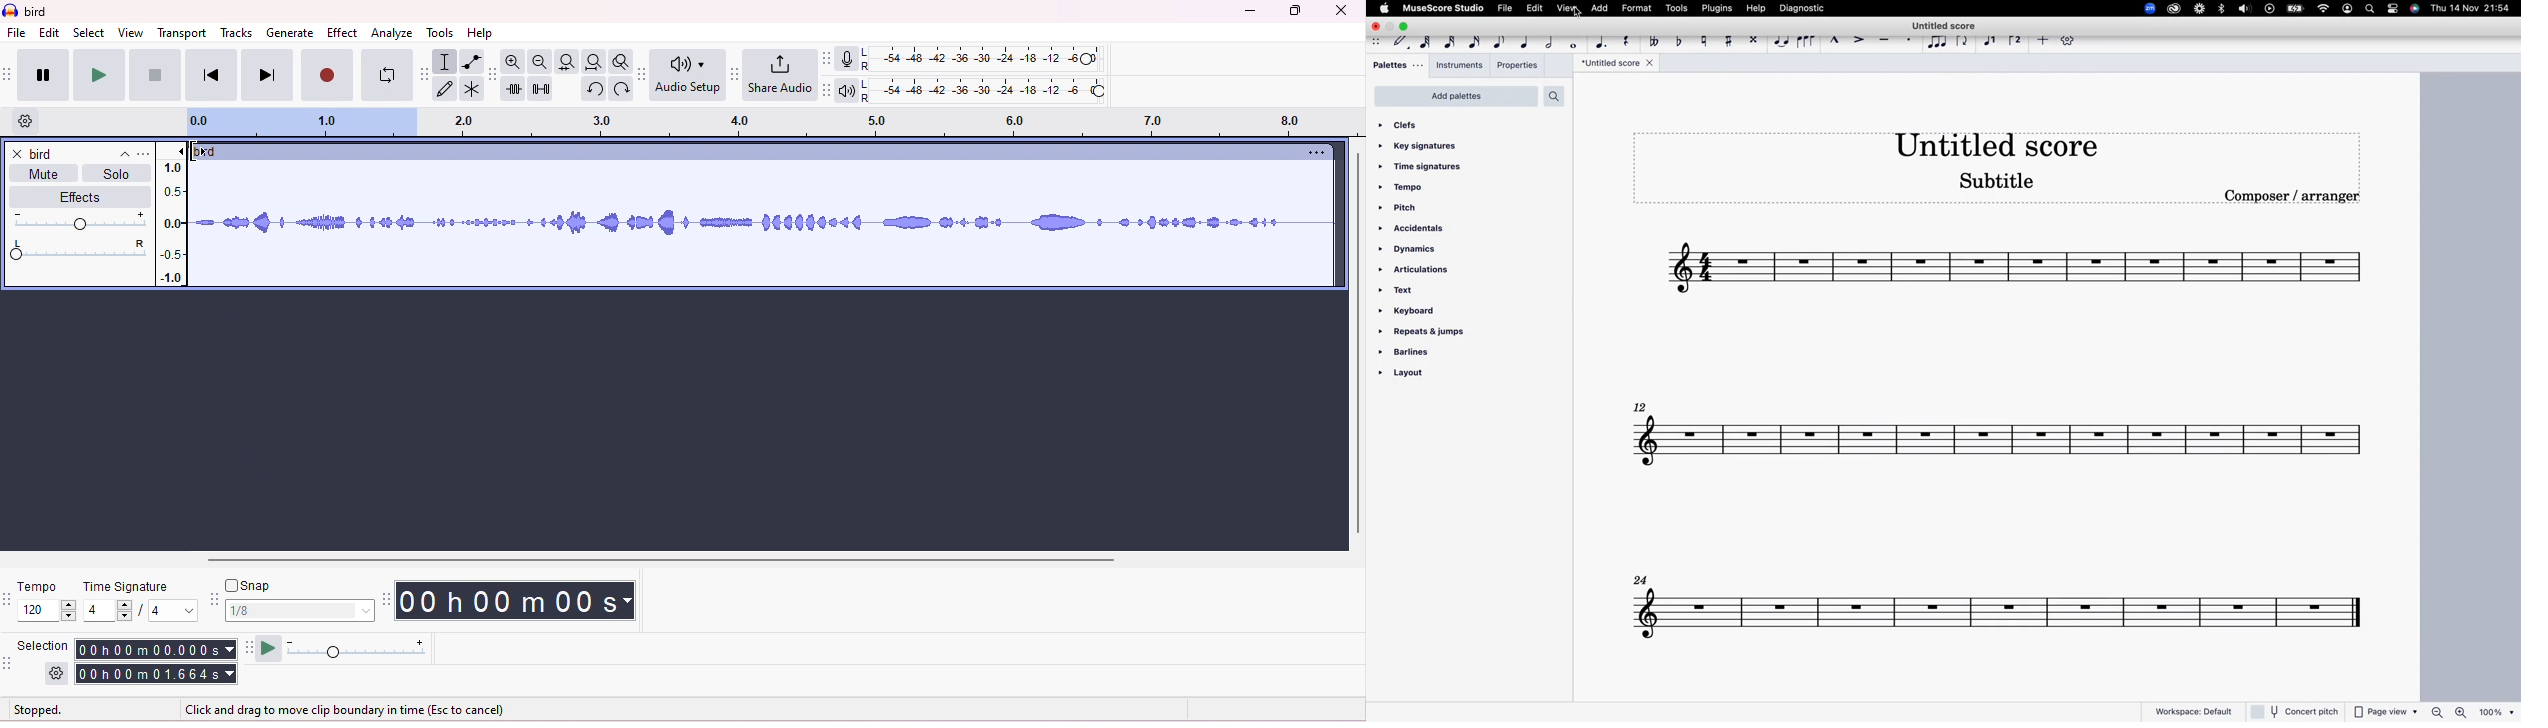 This screenshot has width=2548, height=728. I want to click on tools, so click(441, 33).